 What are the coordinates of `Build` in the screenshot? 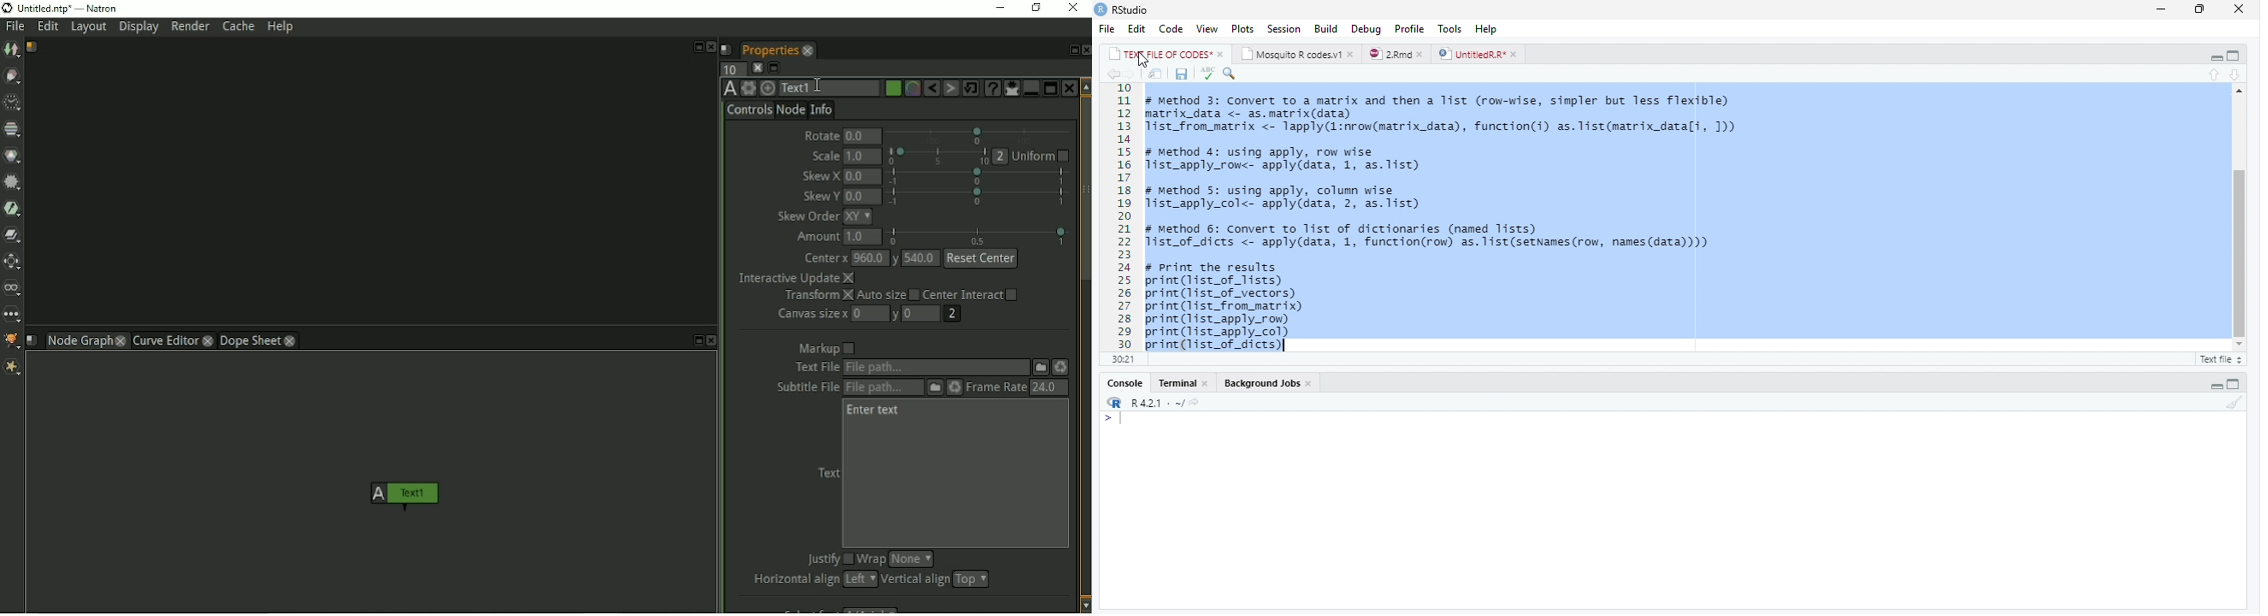 It's located at (1325, 28).